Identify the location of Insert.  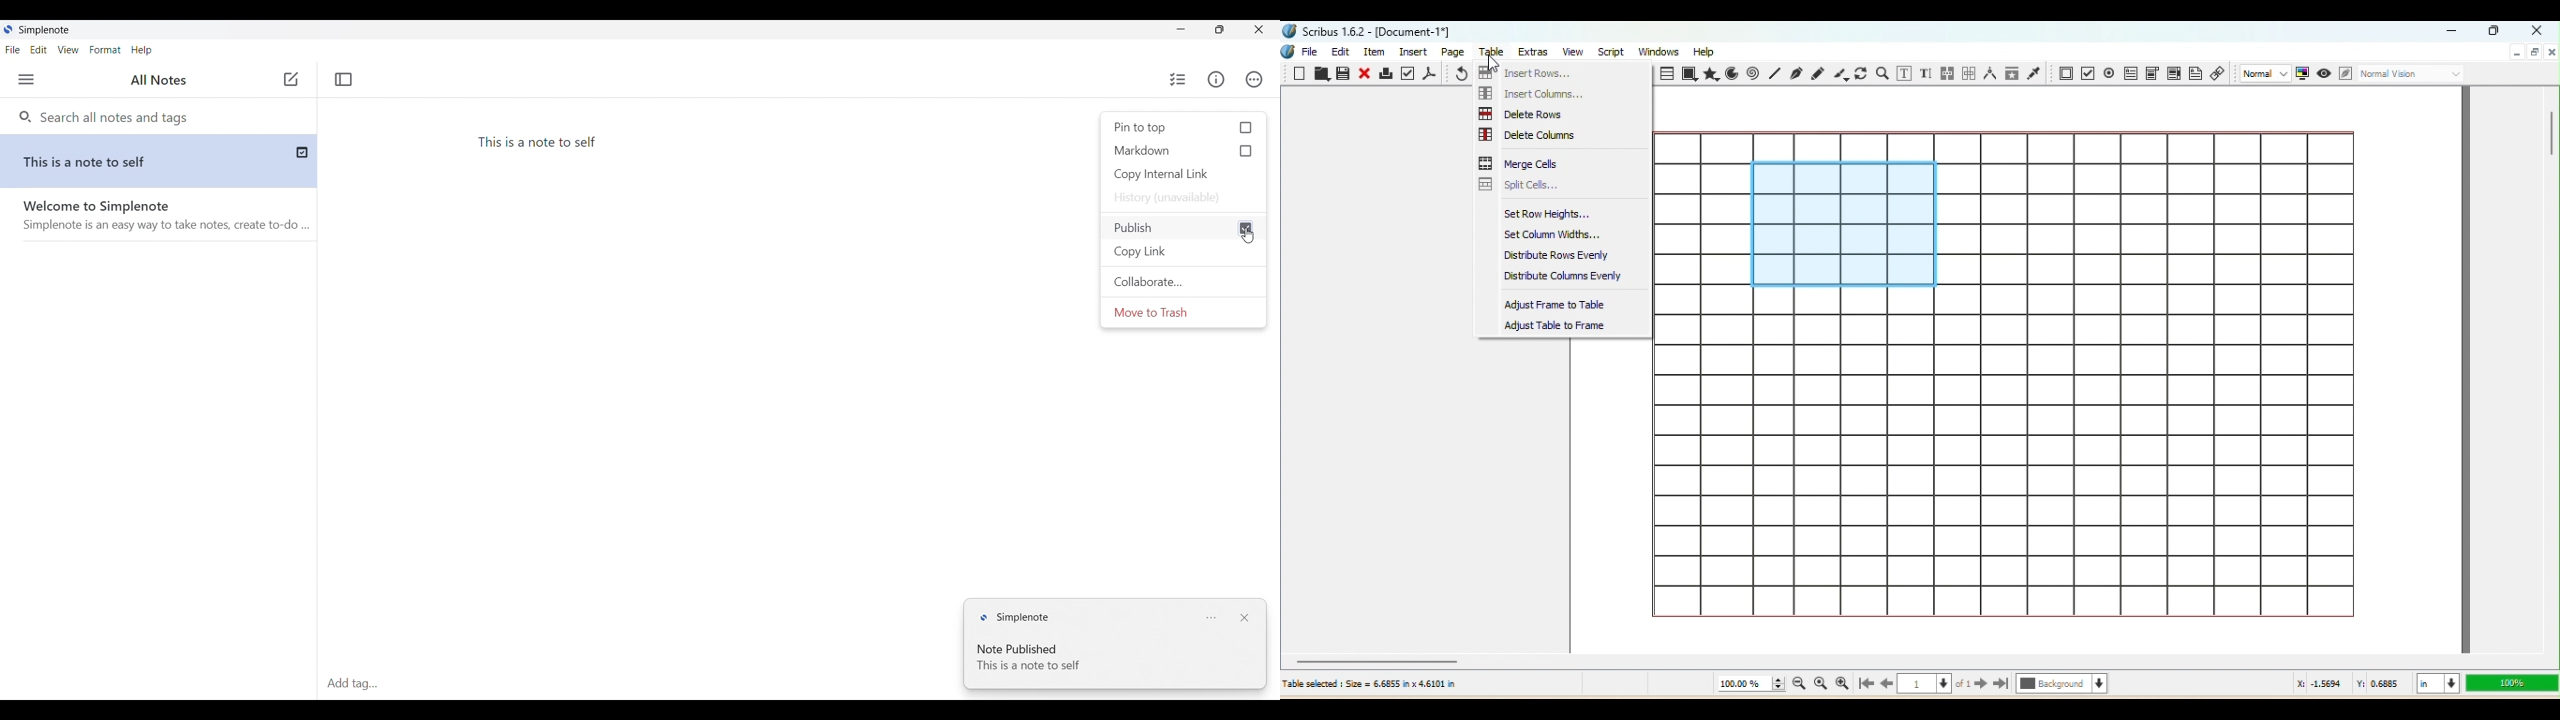
(1416, 51).